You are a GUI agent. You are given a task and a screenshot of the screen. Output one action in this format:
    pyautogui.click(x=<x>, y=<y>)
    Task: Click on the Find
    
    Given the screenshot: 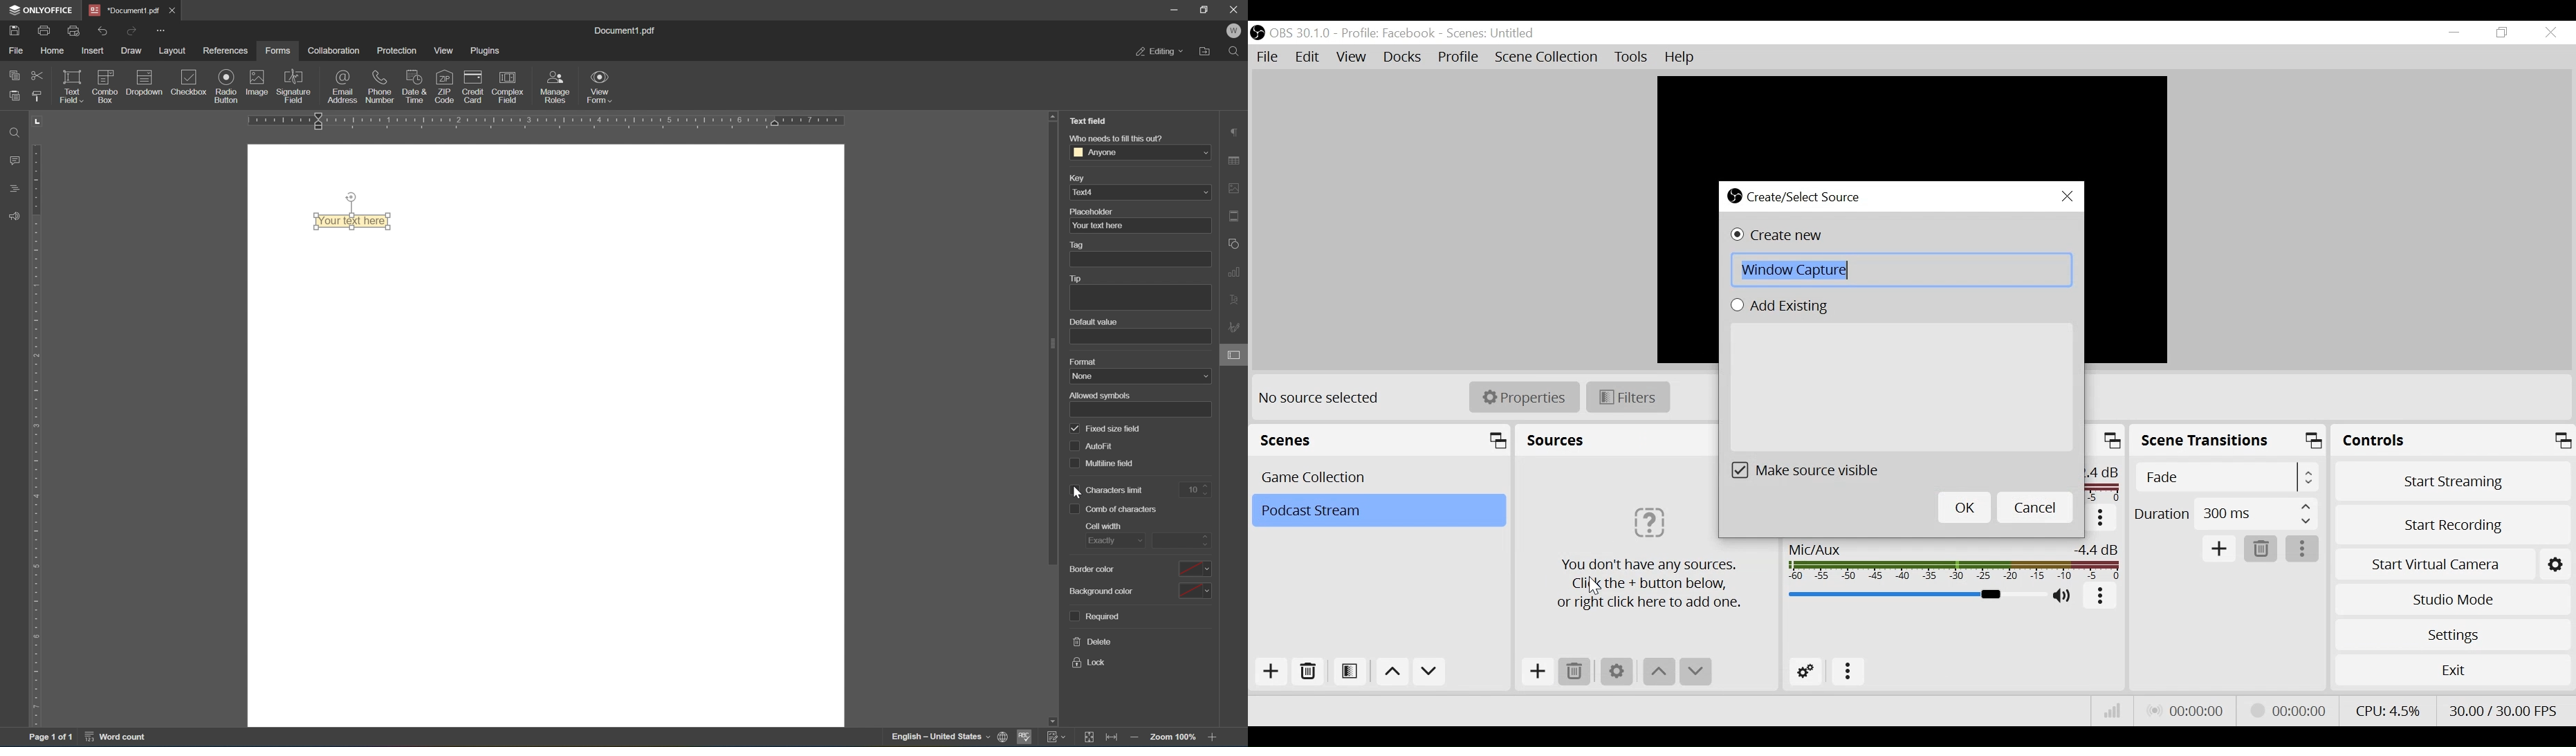 What is the action you would take?
    pyautogui.click(x=1236, y=53)
    